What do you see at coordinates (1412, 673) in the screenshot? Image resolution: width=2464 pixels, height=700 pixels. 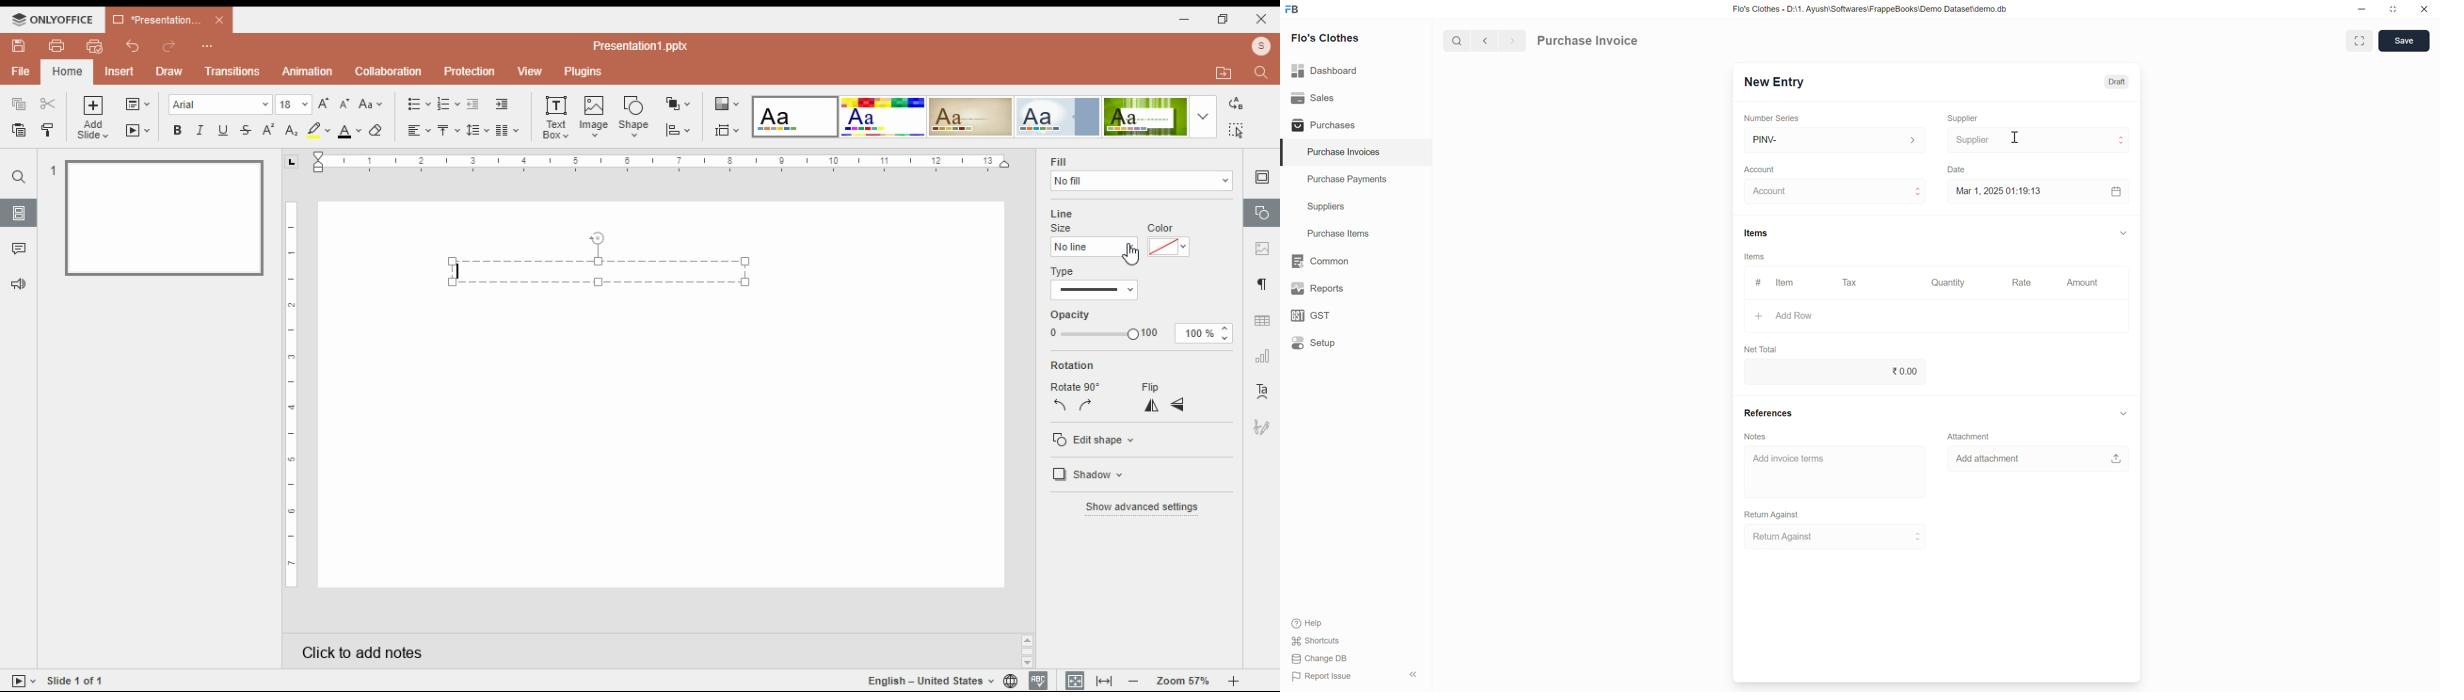 I see `hide` at bounding box center [1412, 673].